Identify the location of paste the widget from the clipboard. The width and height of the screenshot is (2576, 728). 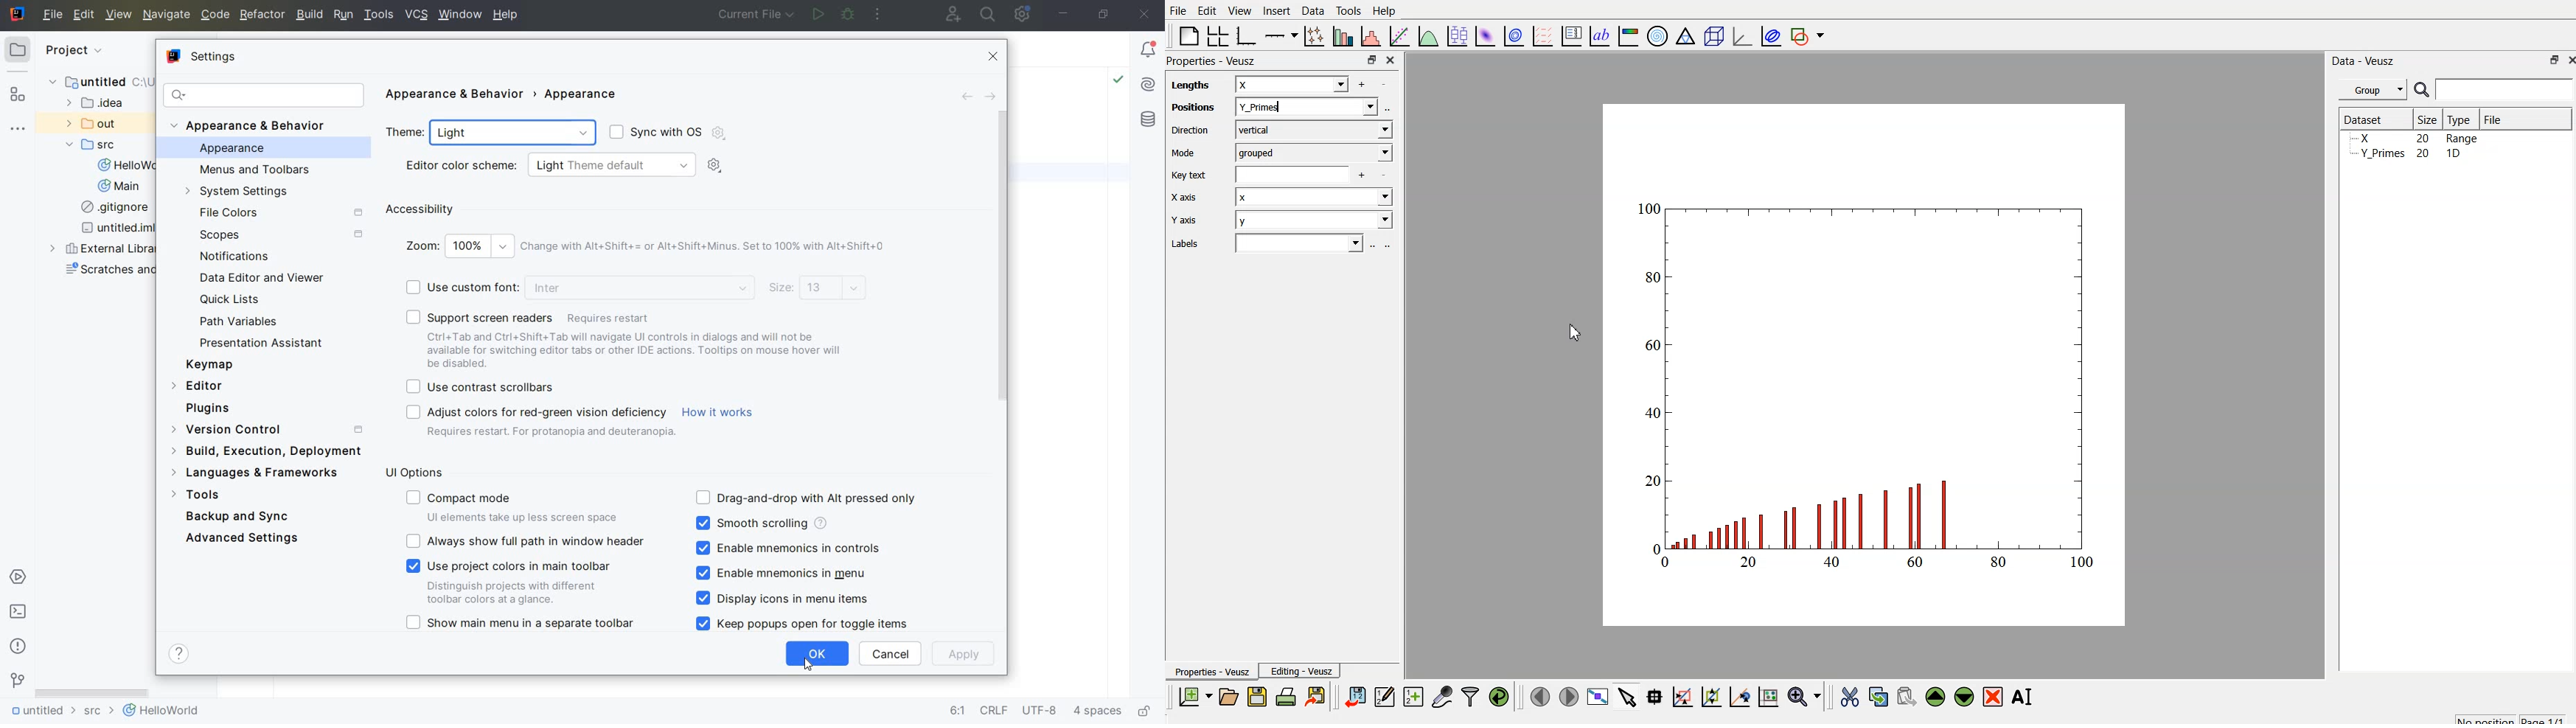
(1907, 696).